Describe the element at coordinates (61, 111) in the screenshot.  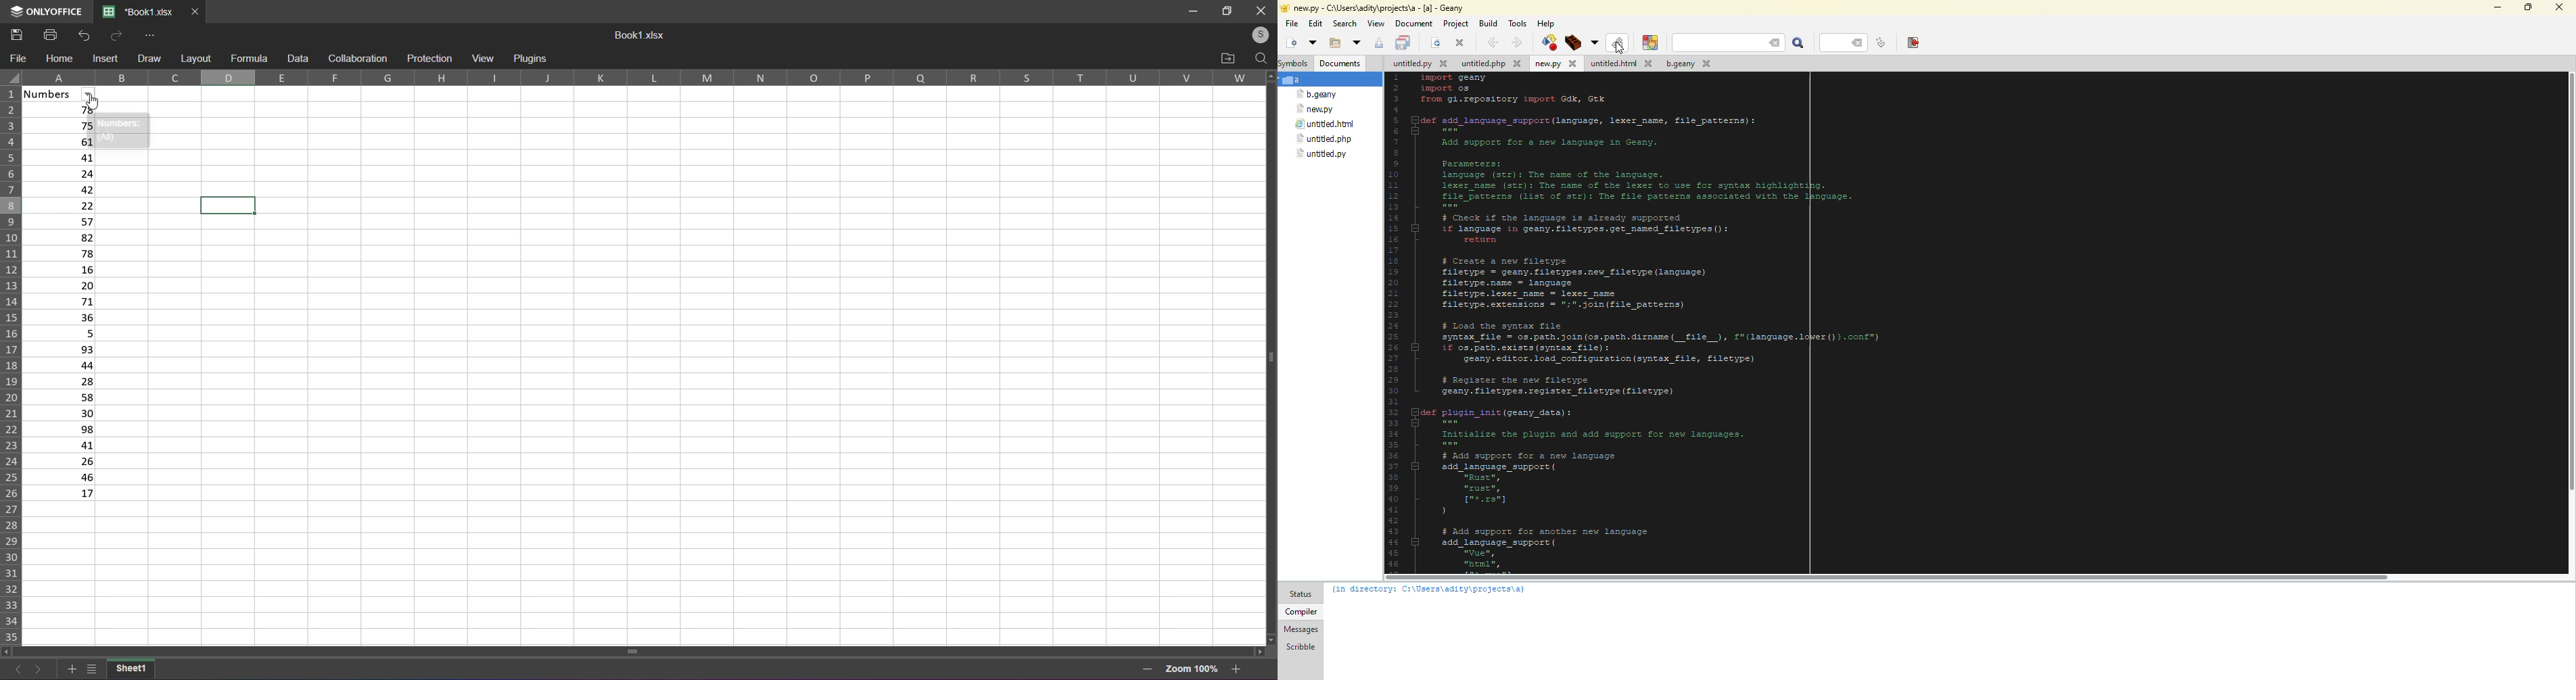
I see `78` at that location.